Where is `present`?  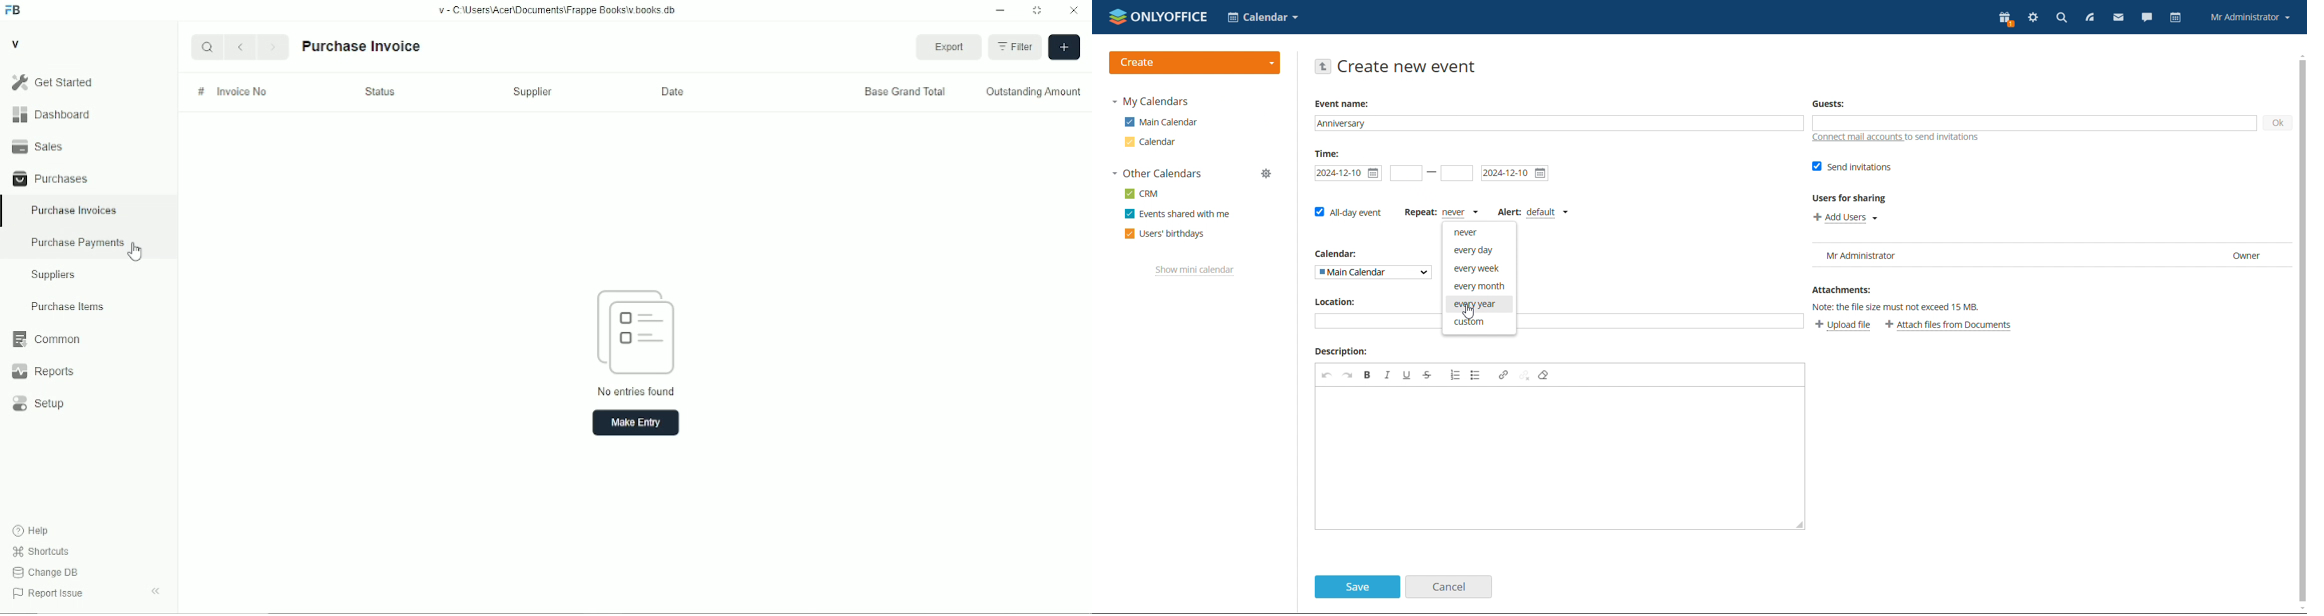
present is located at coordinates (2005, 19).